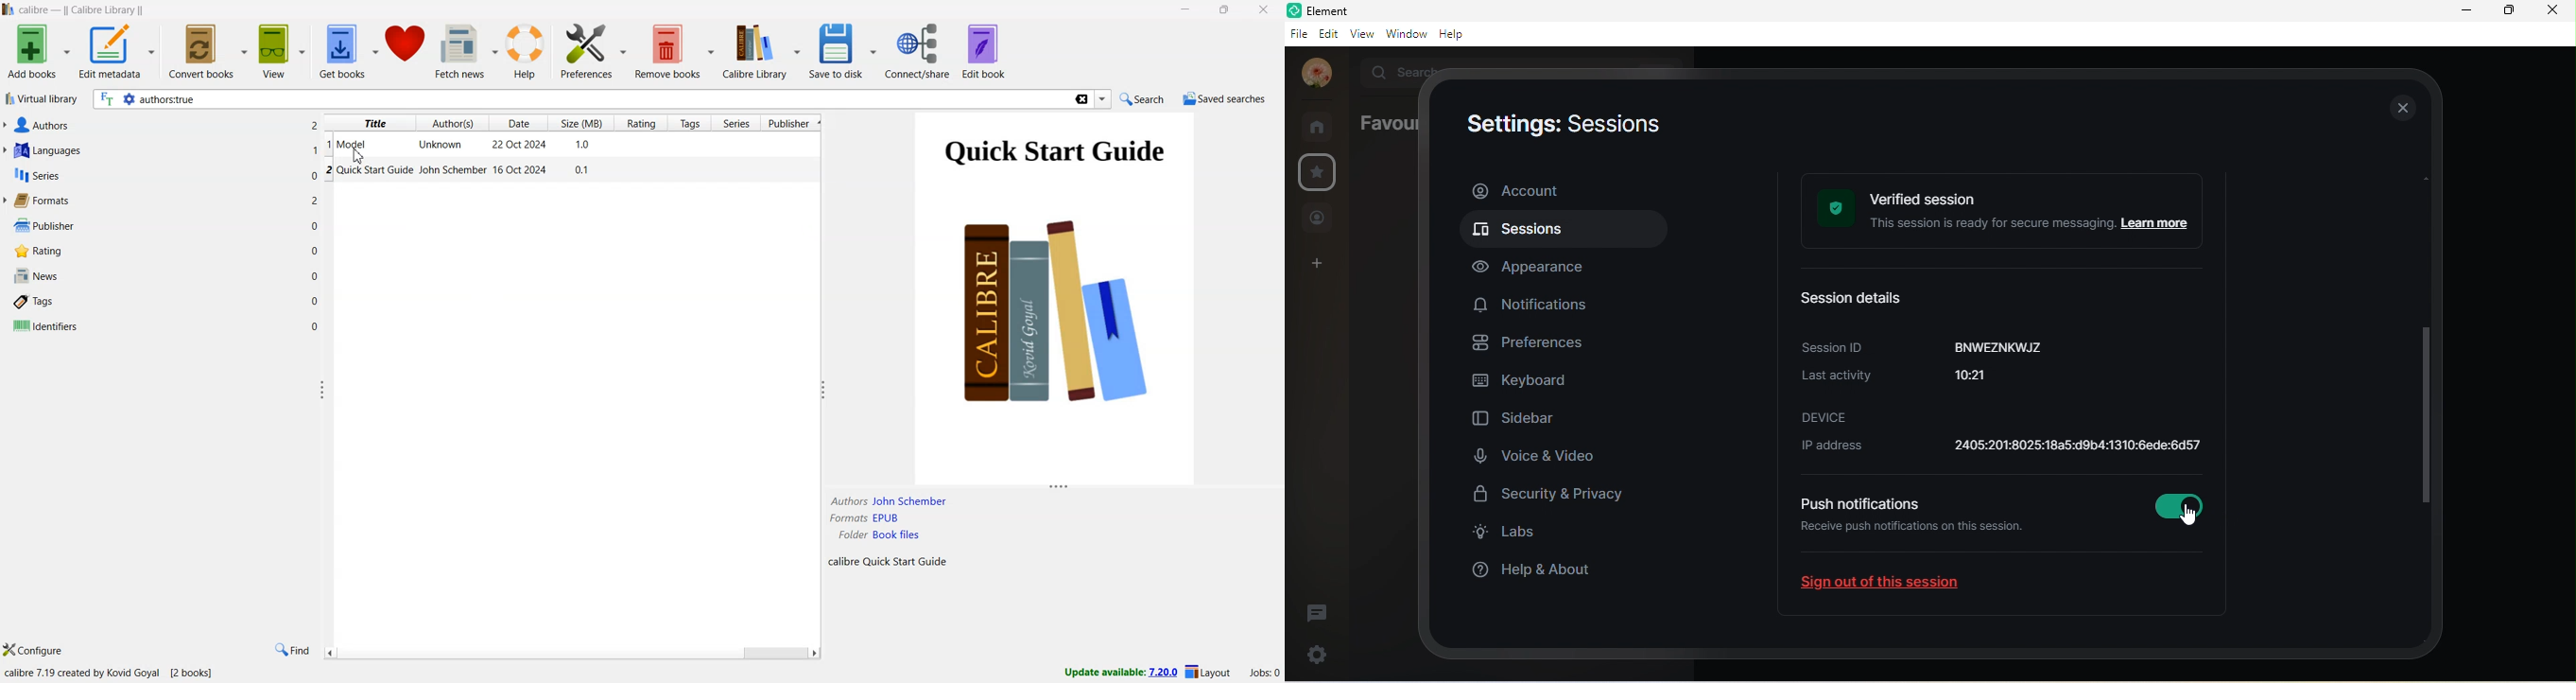 This screenshot has height=700, width=2576. I want to click on keyboard, so click(1526, 383).